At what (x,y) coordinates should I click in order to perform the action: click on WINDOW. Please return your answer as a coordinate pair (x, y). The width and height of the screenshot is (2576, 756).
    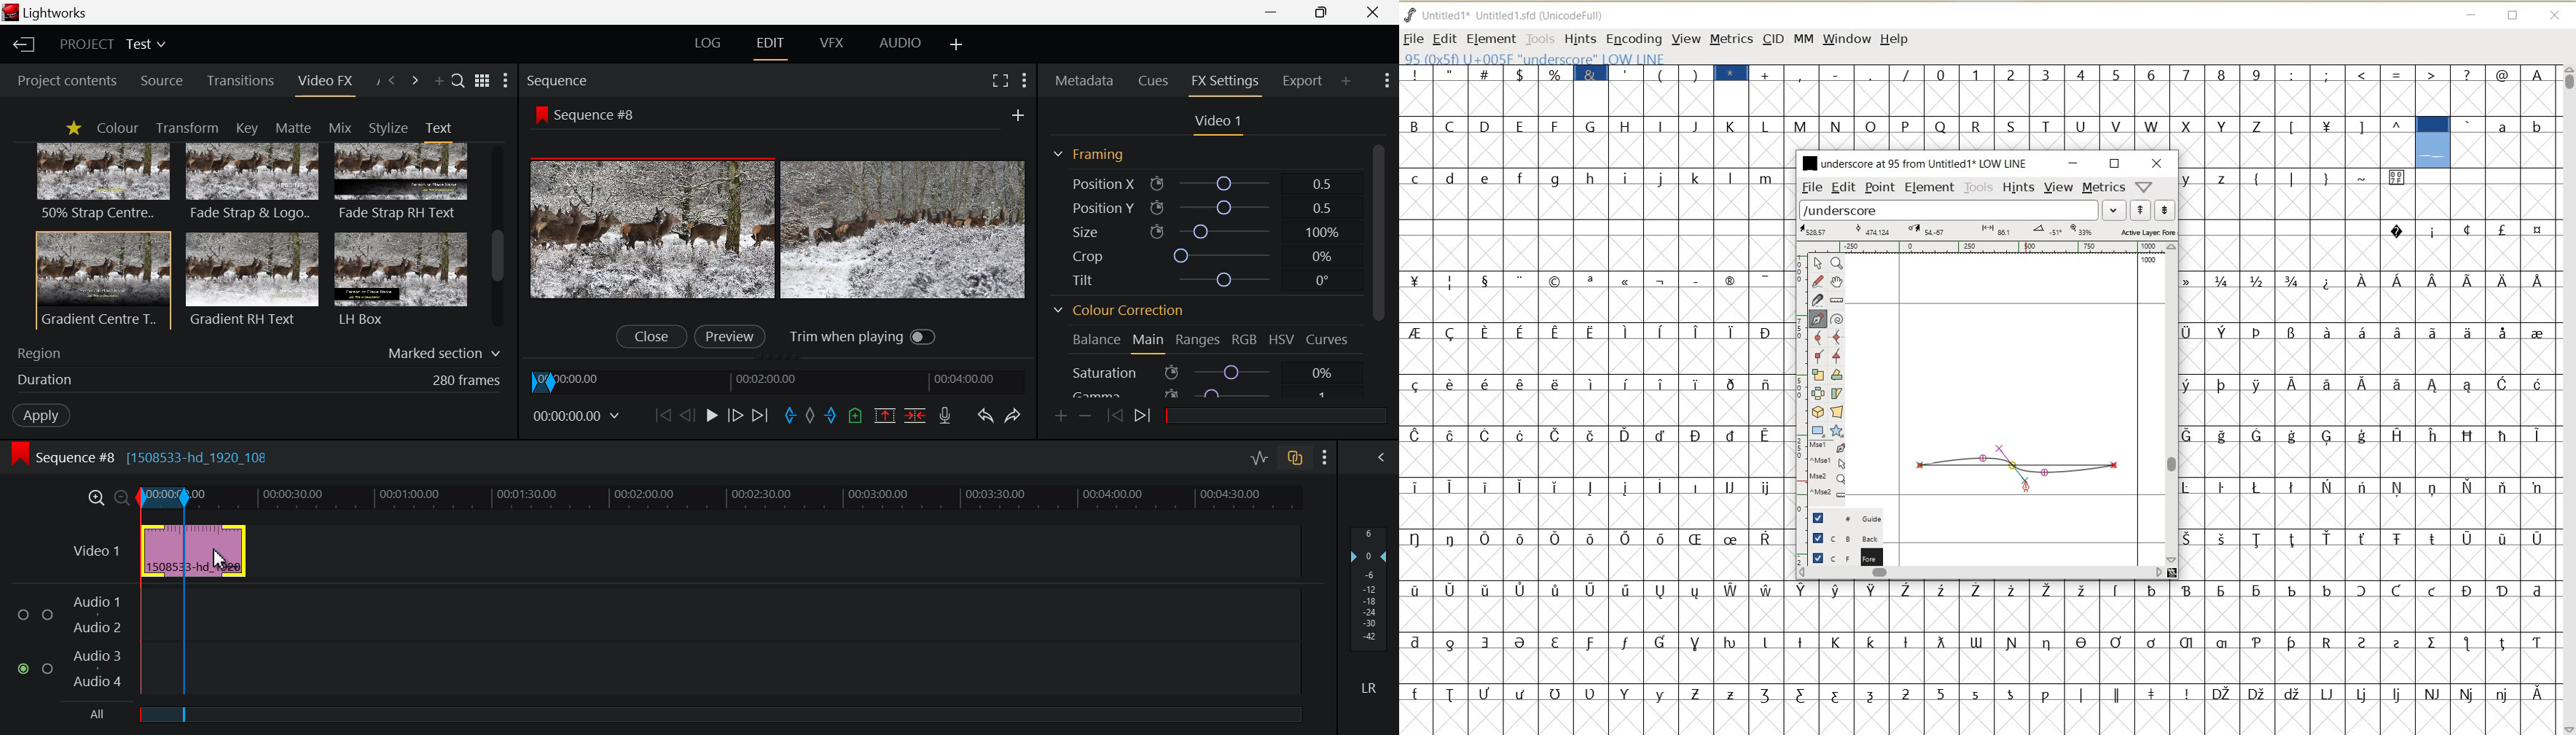
    Looking at the image, I should click on (1847, 40).